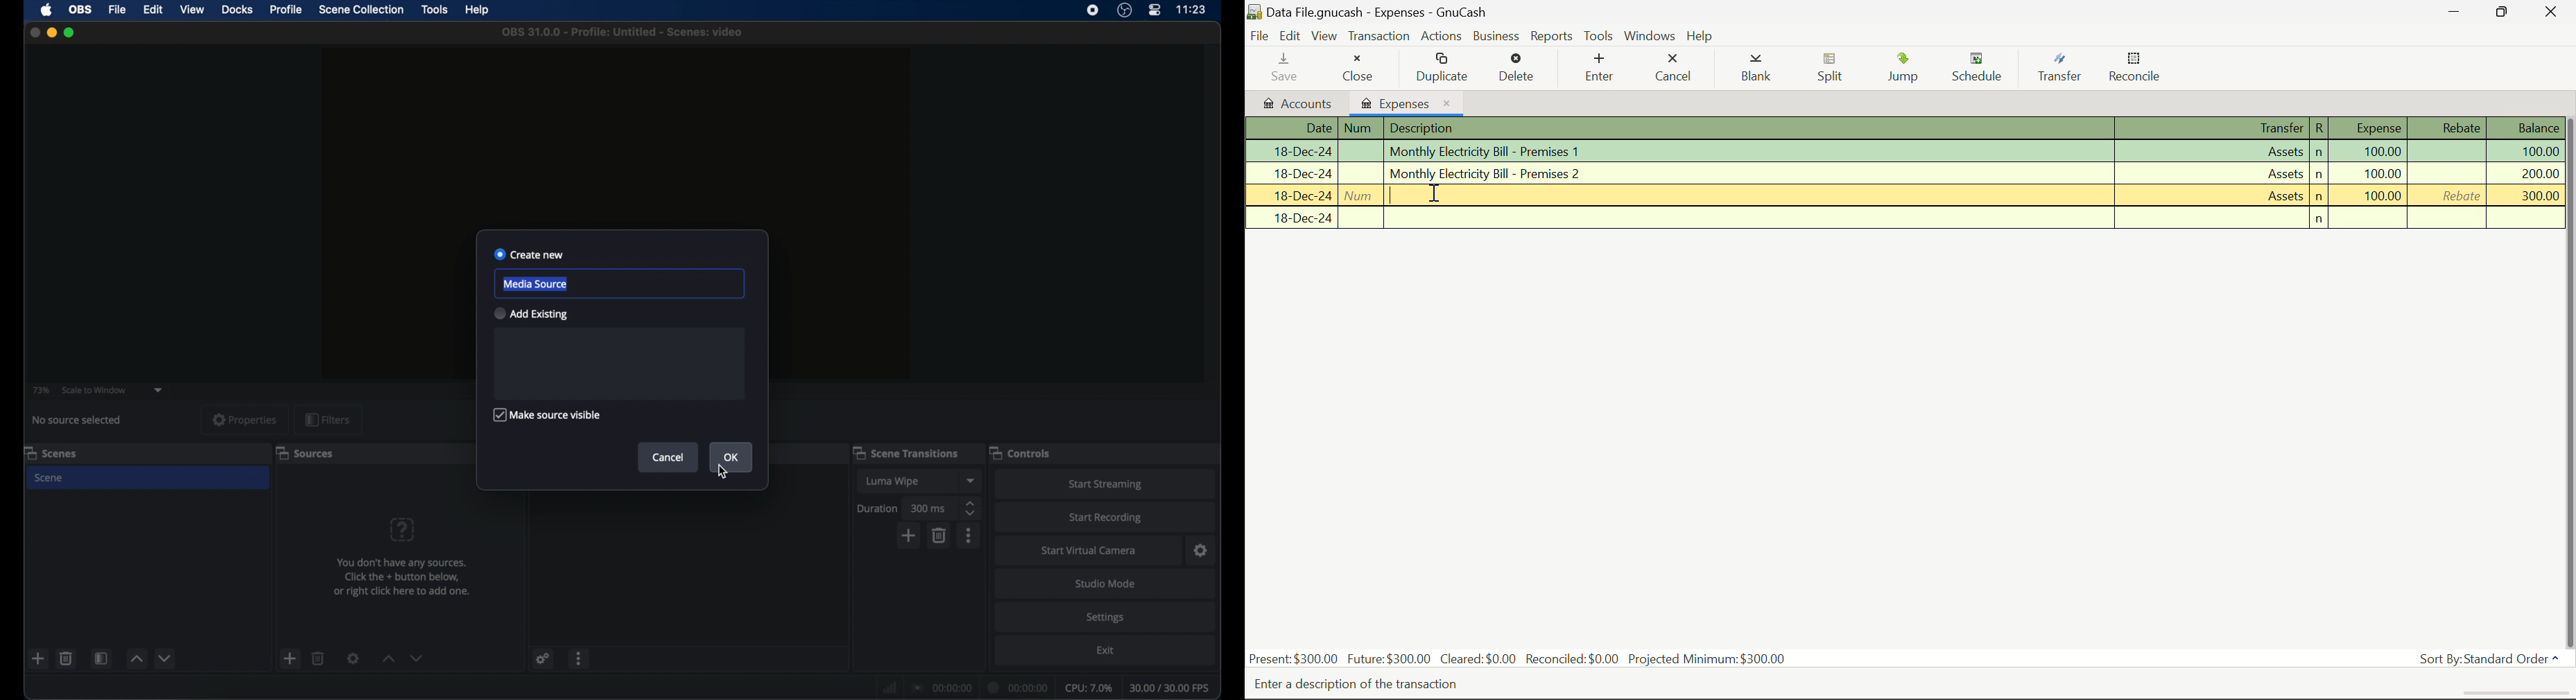 This screenshot has width=2576, height=700. I want to click on screen recorder icon, so click(1093, 10).